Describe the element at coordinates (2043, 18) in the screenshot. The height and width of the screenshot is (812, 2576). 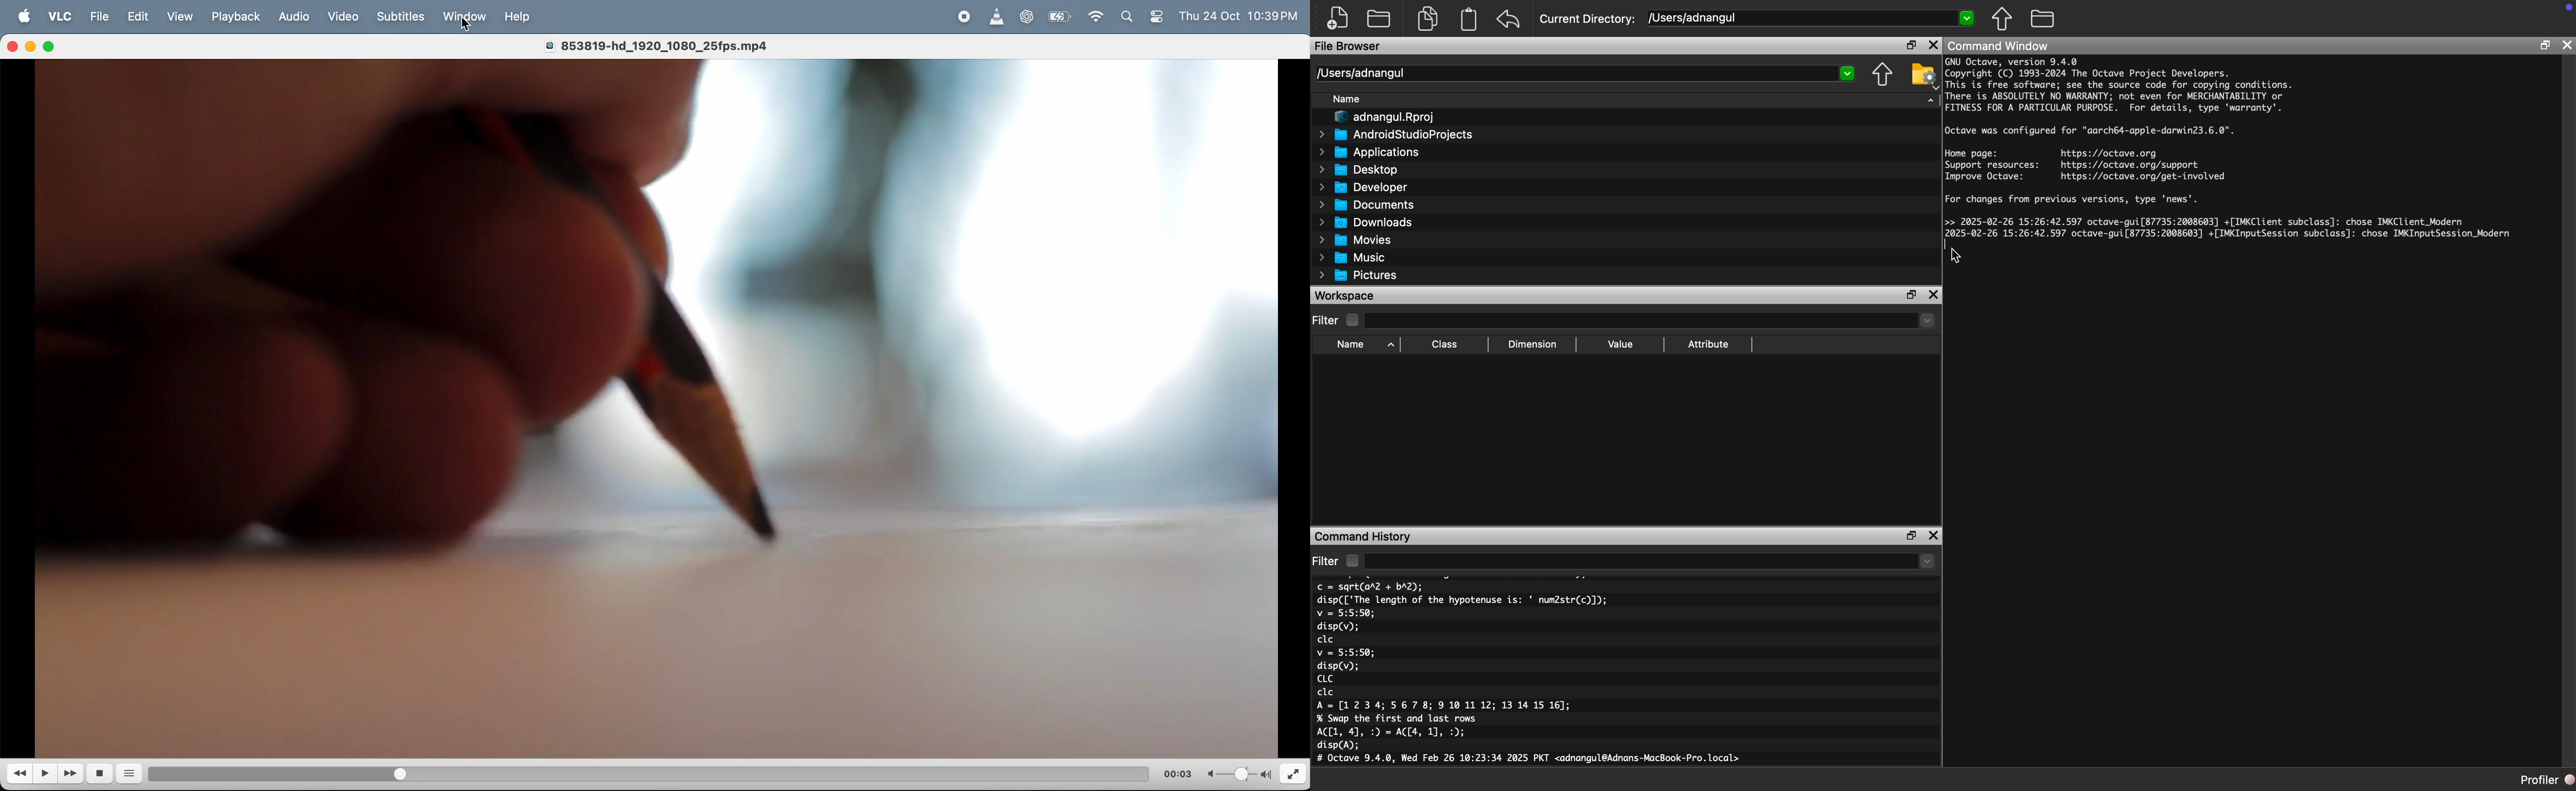
I see `Folder` at that location.